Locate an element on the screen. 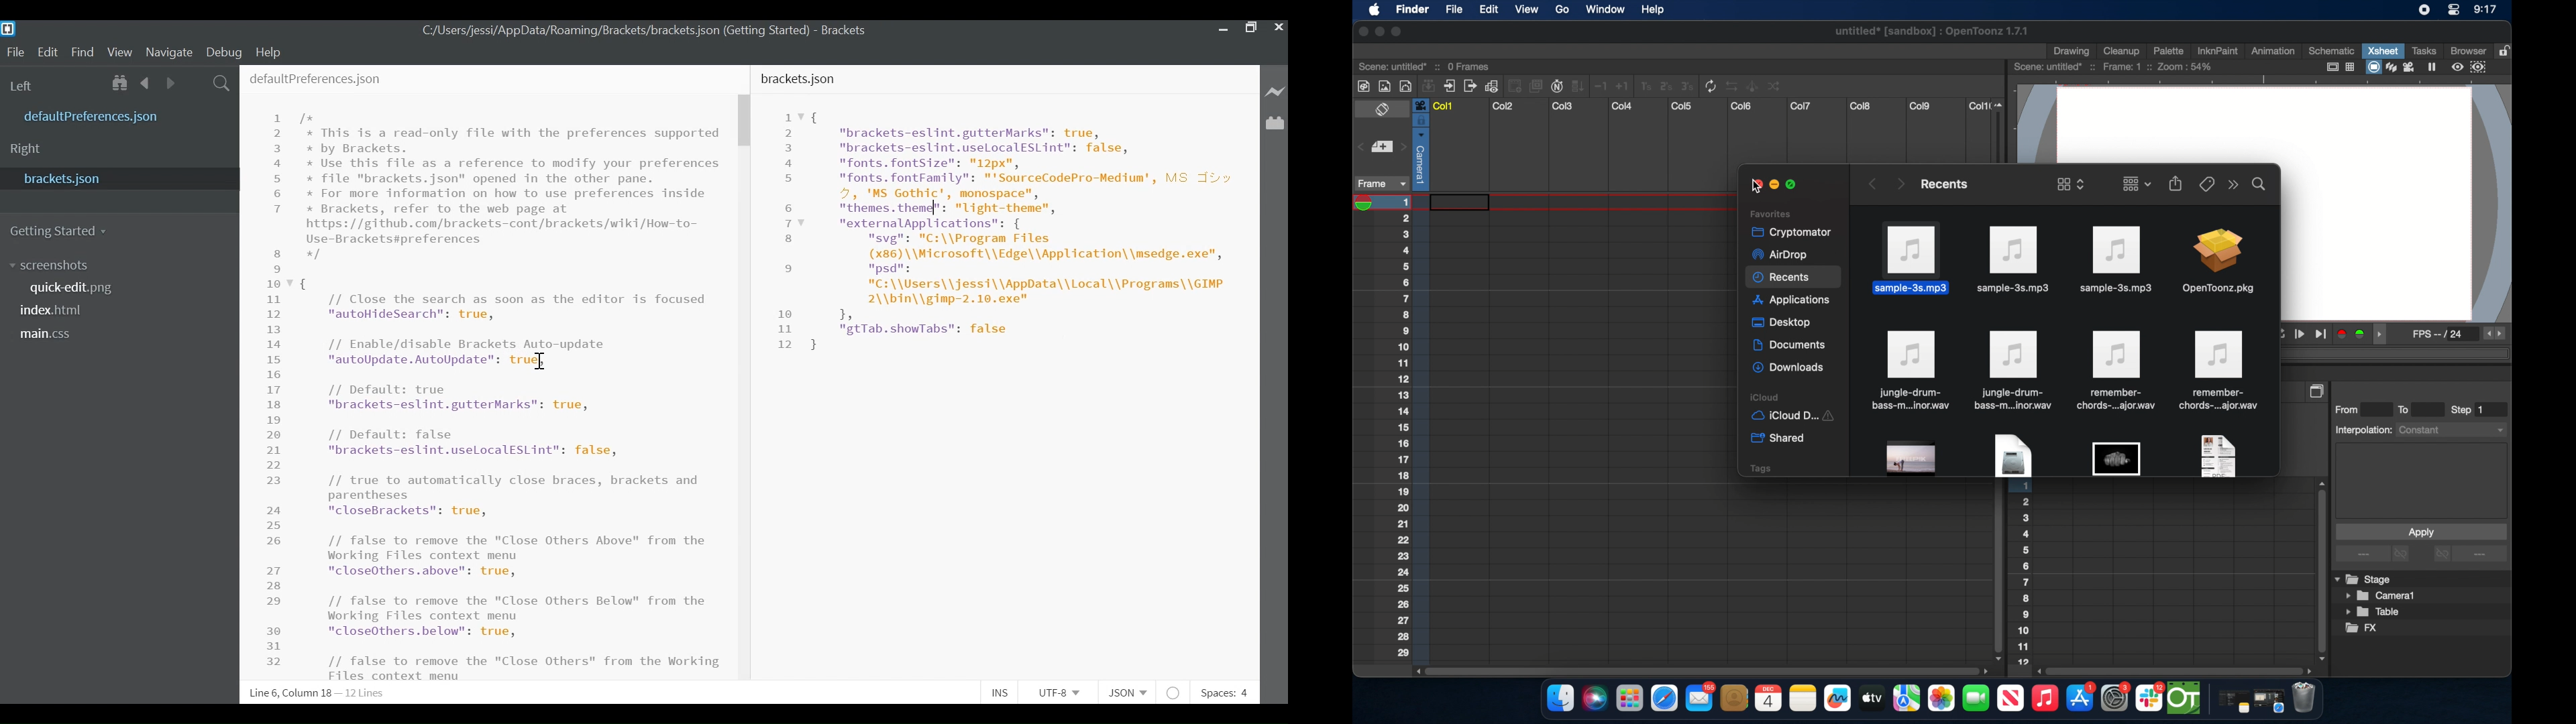 The image size is (2576, 728). file name is located at coordinates (1933, 34).